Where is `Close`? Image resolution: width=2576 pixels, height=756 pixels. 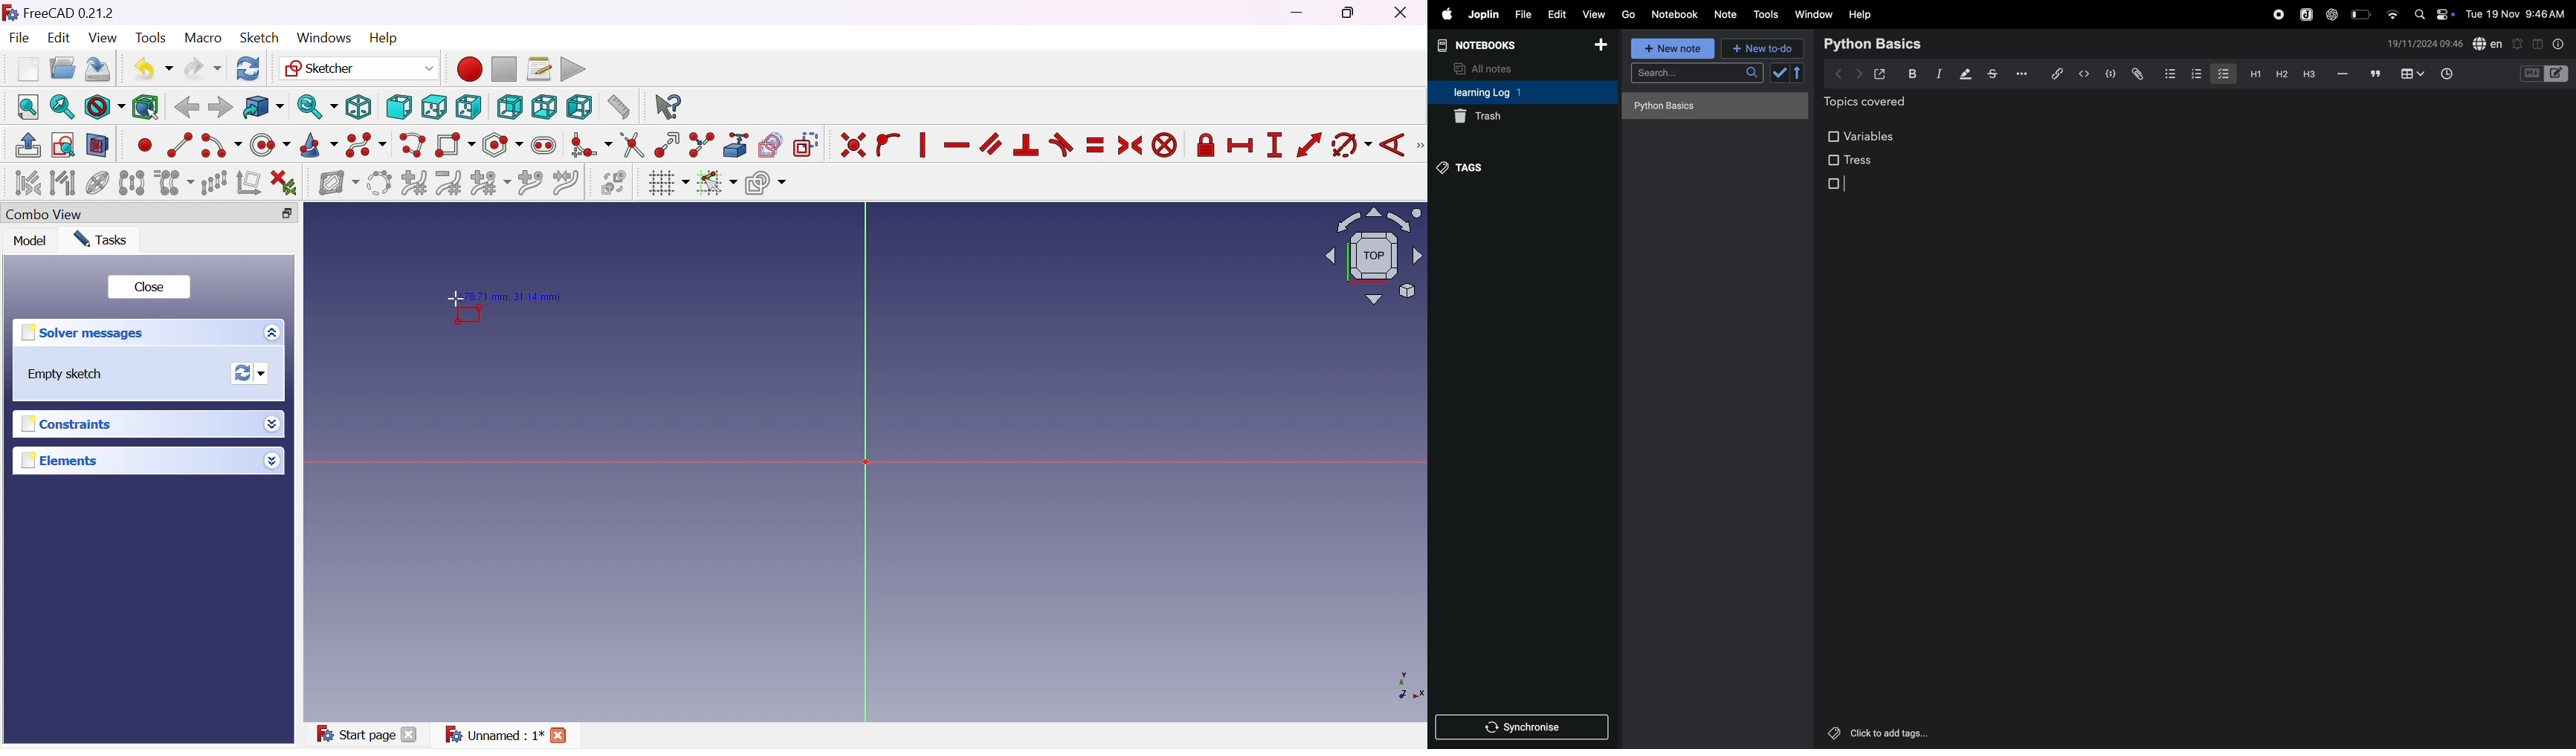 Close is located at coordinates (151, 285).